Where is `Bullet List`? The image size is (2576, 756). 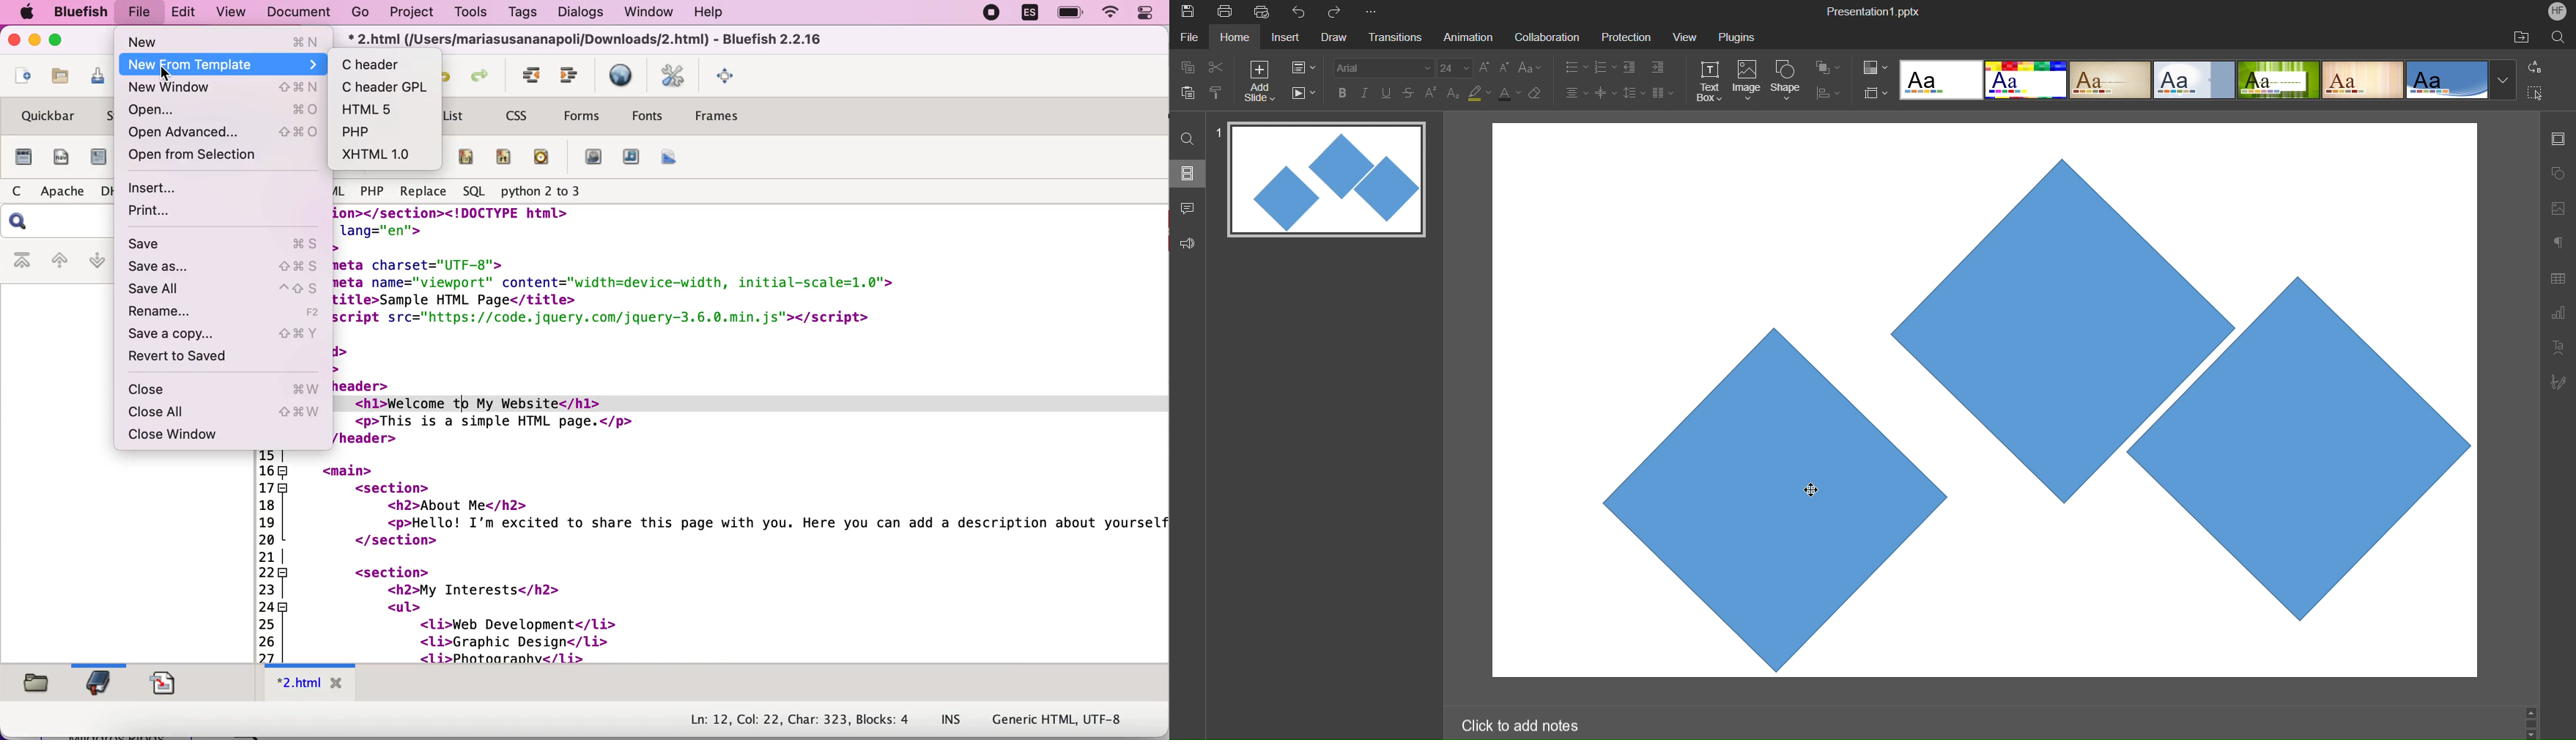 Bullet List is located at coordinates (1575, 68).